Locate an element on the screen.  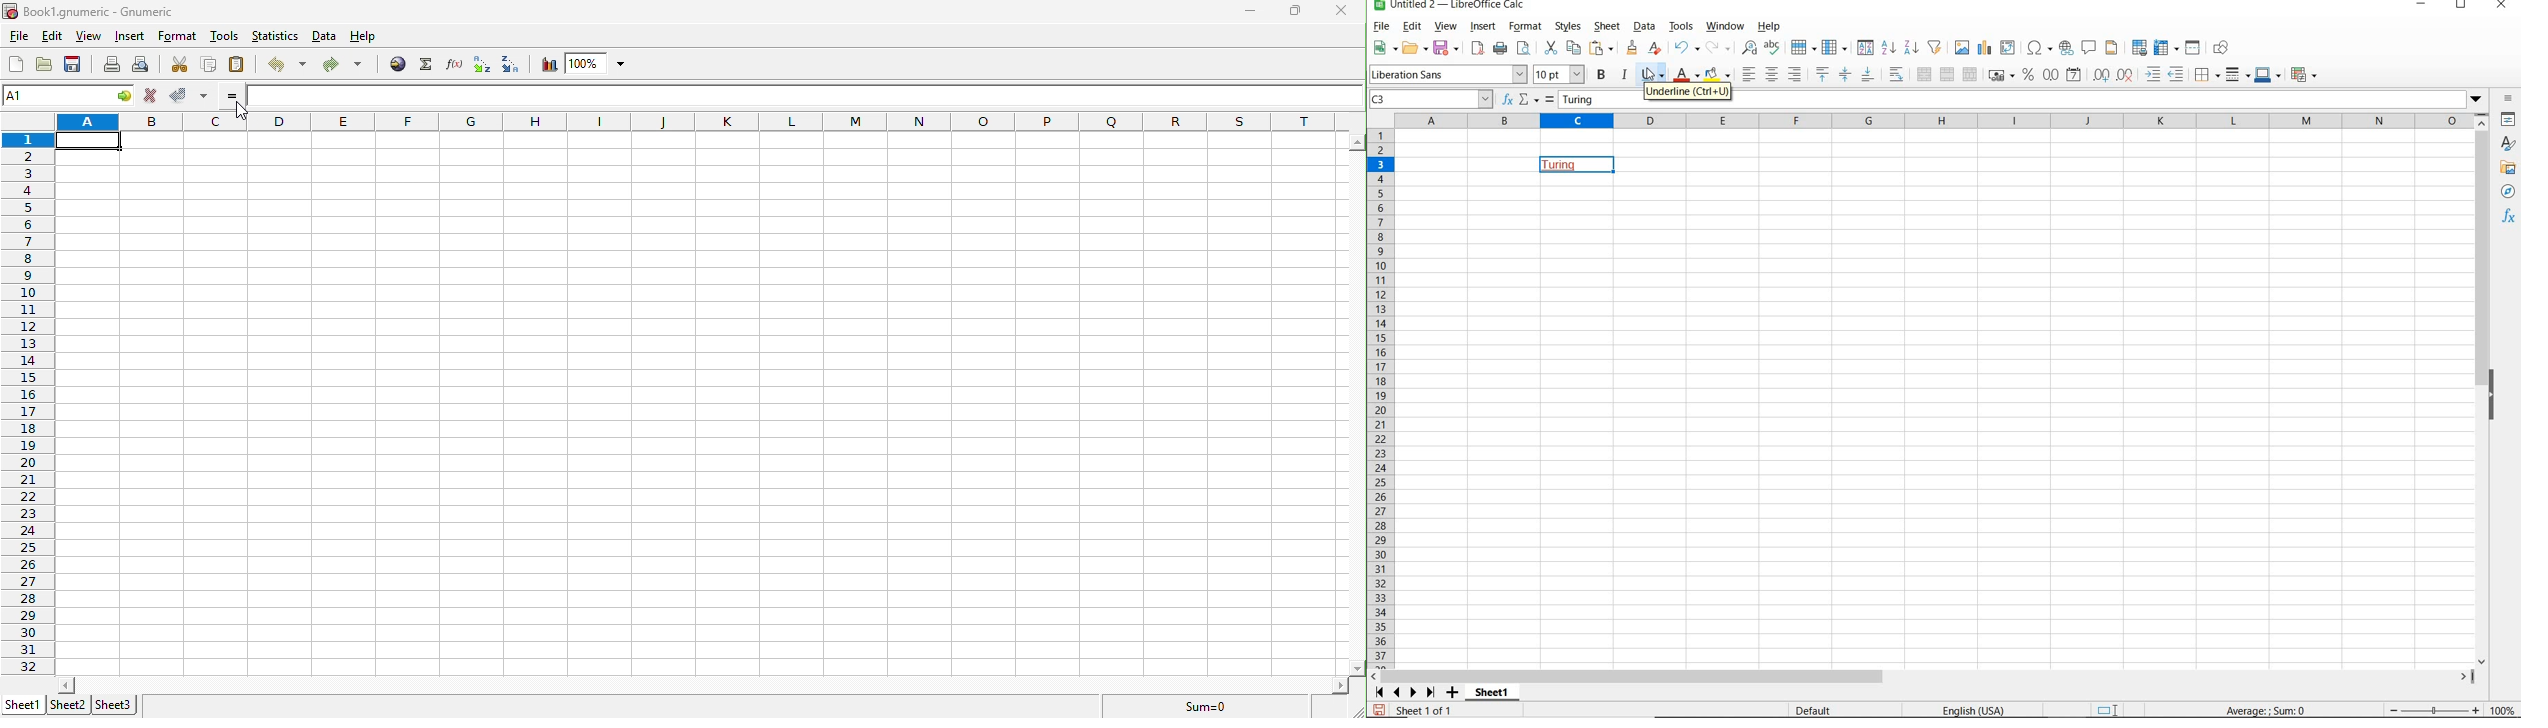
TEXT UNDERLINED is located at coordinates (1576, 166).